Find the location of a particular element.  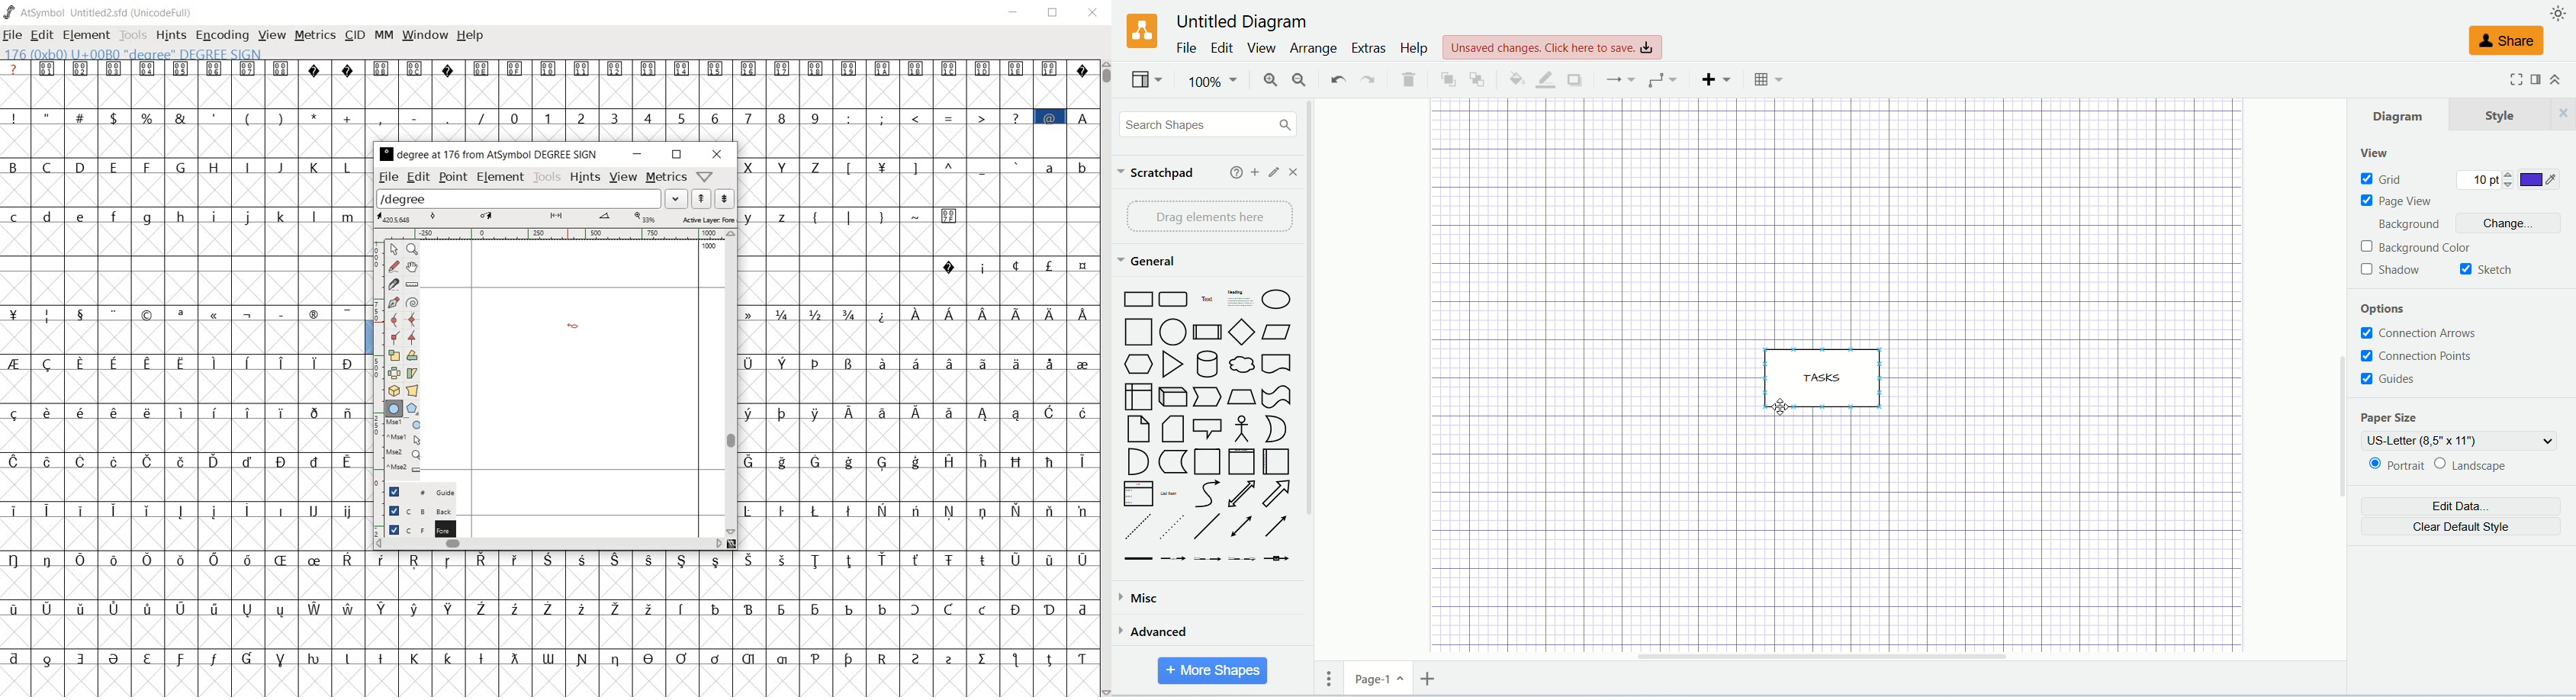

scale the selection is located at coordinates (392, 355).